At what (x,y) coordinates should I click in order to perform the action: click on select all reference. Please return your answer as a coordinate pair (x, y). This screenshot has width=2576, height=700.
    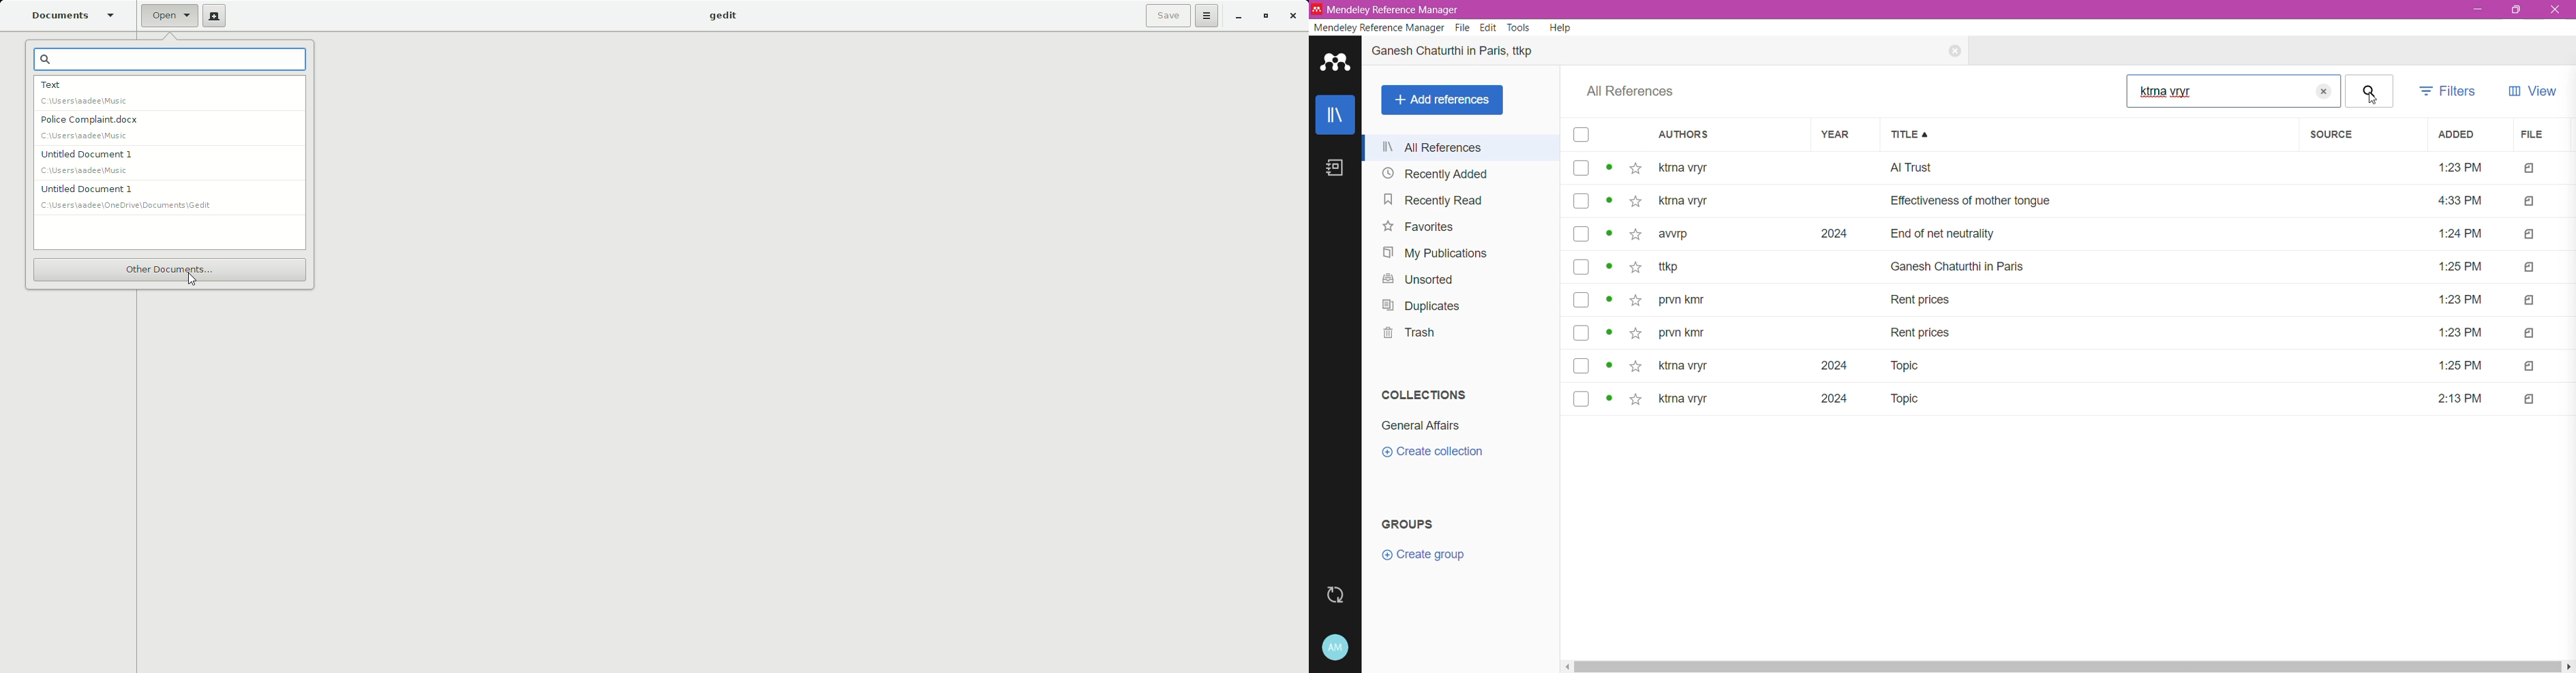
    Looking at the image, I should click on (1583, 135).